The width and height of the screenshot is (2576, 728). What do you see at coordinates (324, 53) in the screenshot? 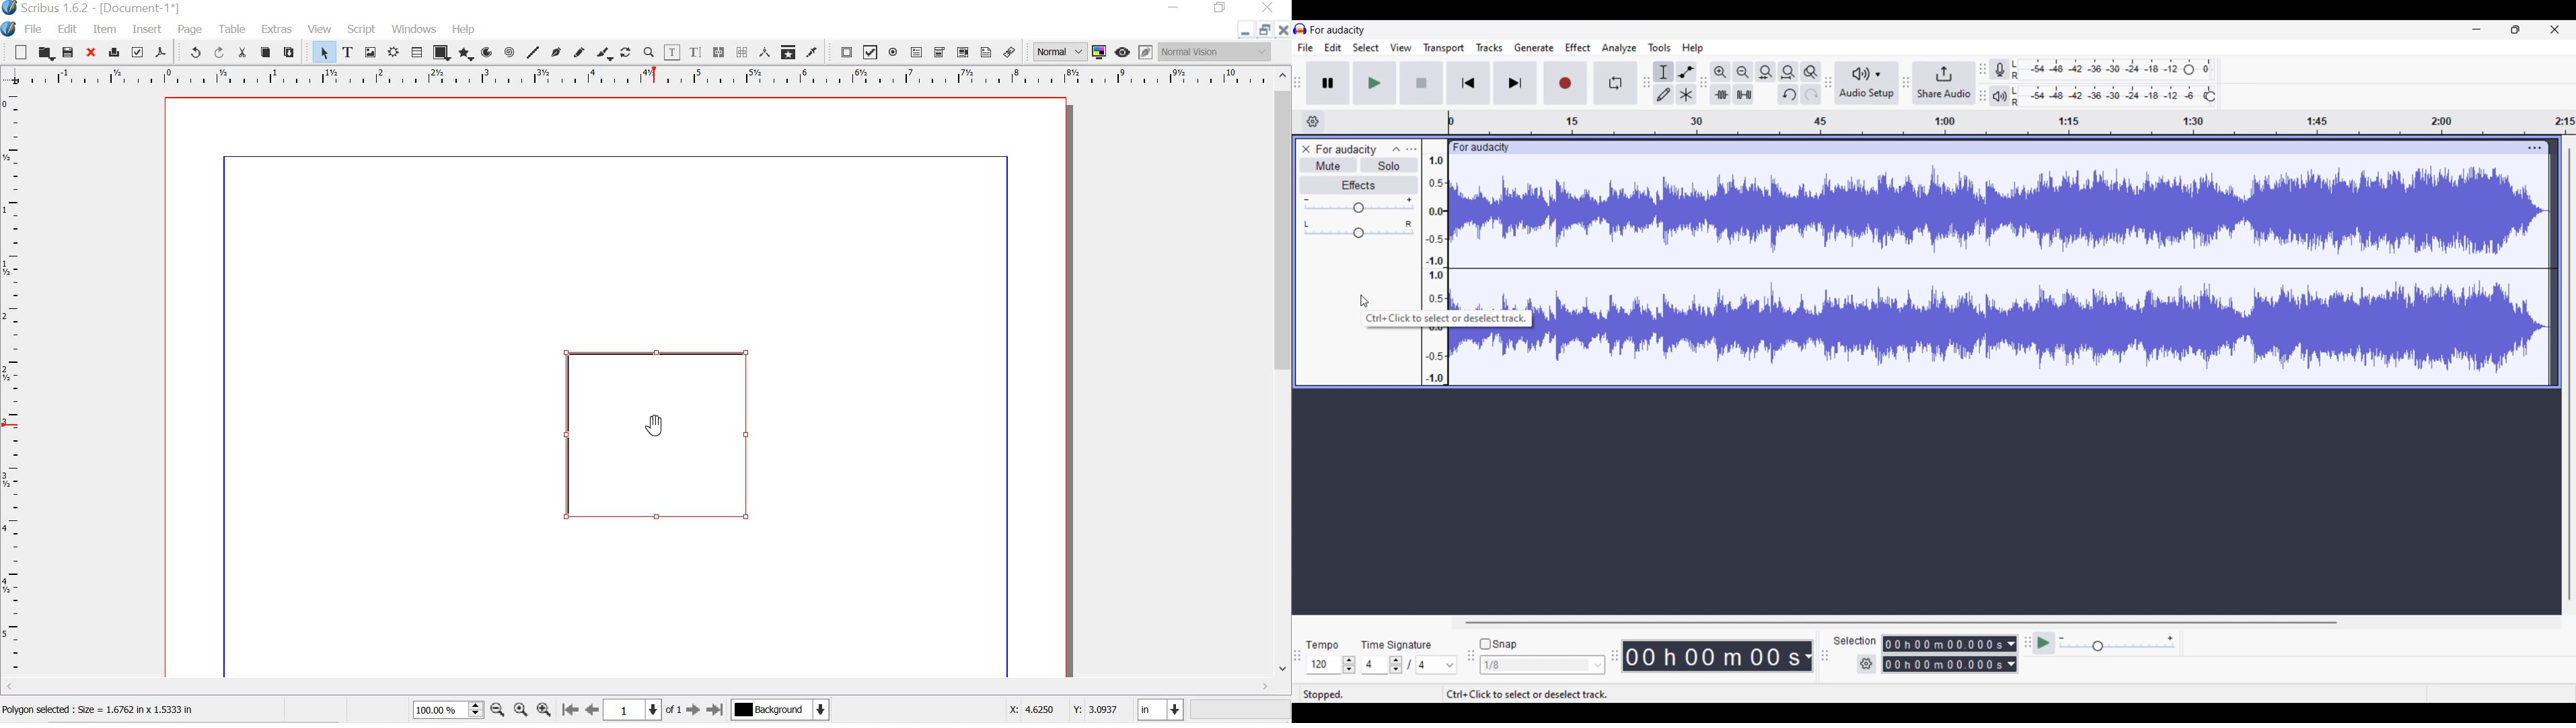
I see `select item` at bounding box center [324, 53].